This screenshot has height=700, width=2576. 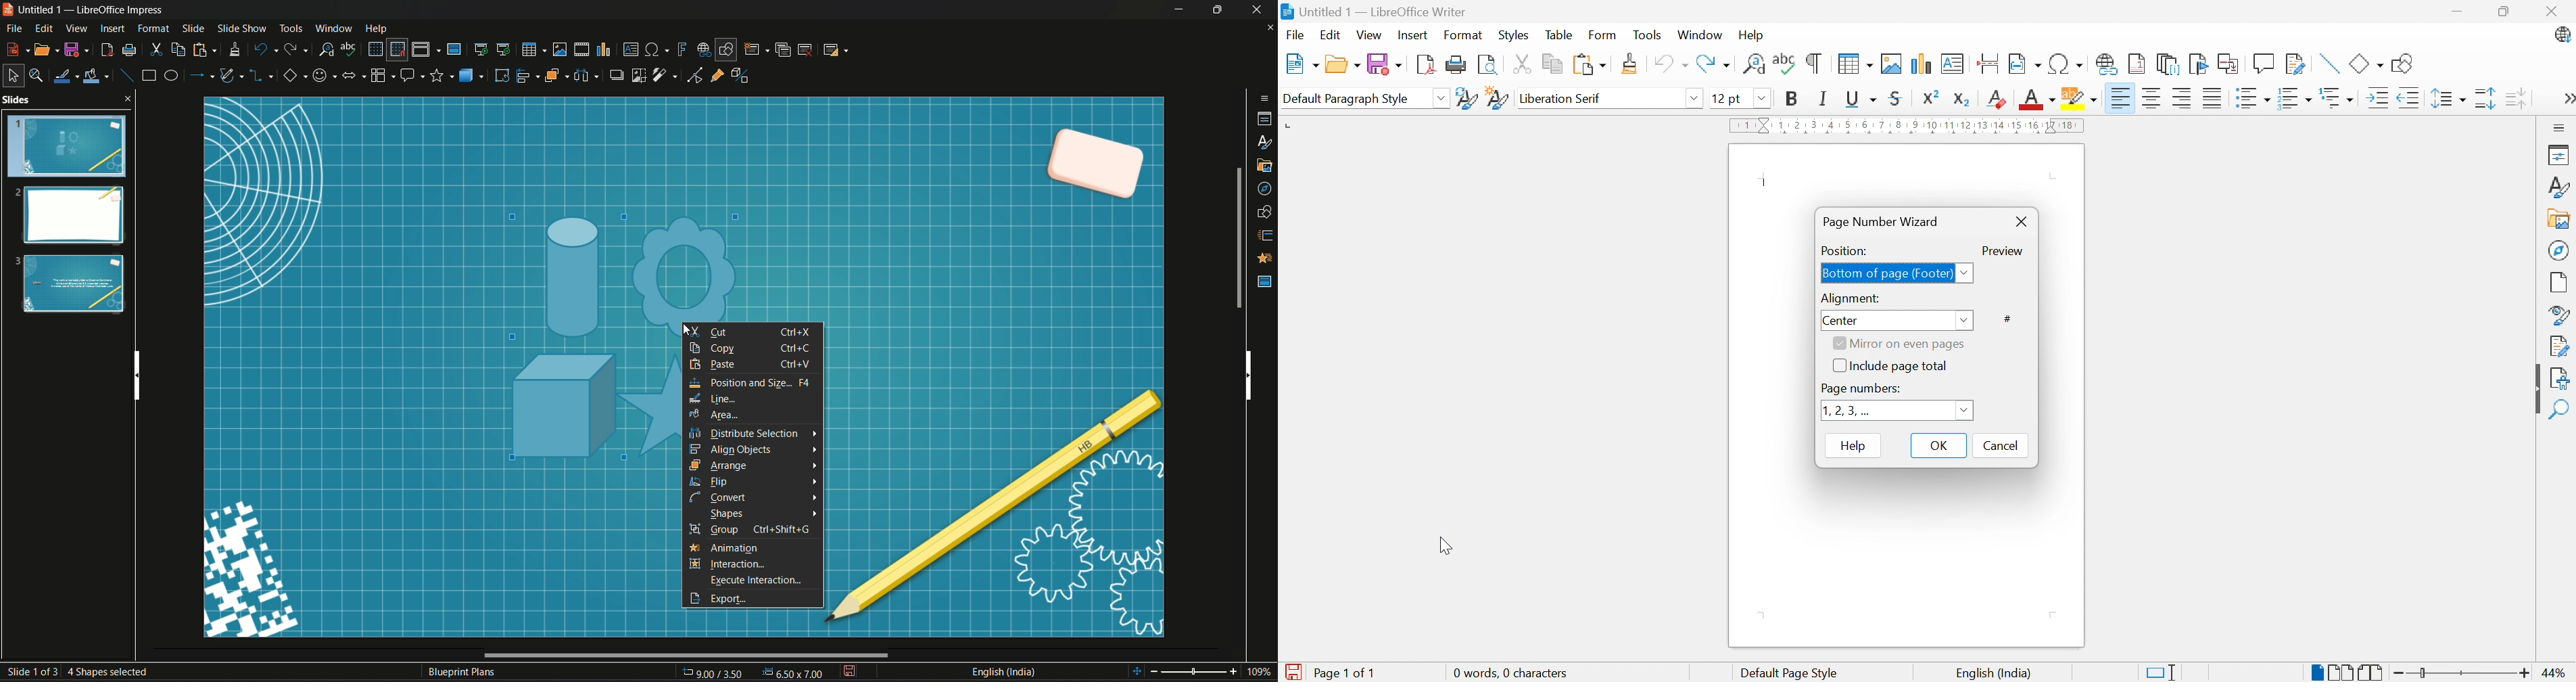 What do you see at coordinates (156, 50) in the screenshot?
I see `cut` at bounding box center [156, 50].